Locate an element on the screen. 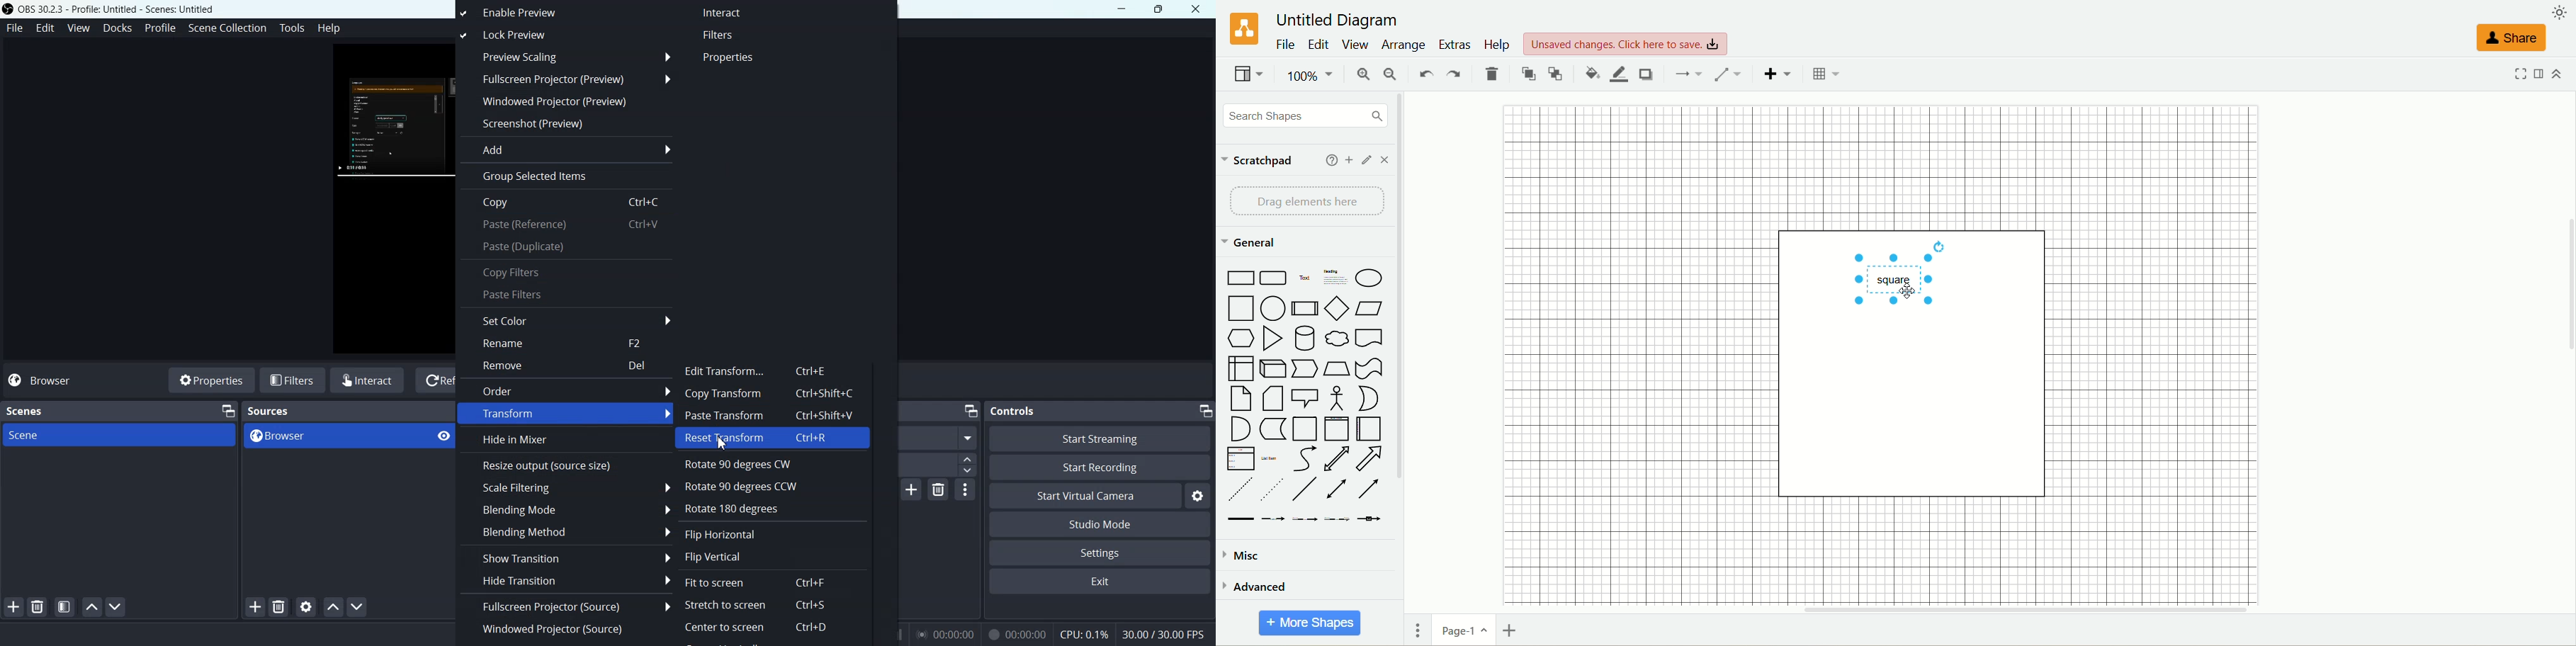 Image resolution: width=2576 pixels, height=672 pixels. Settings is located at coordinates (1100, 552).